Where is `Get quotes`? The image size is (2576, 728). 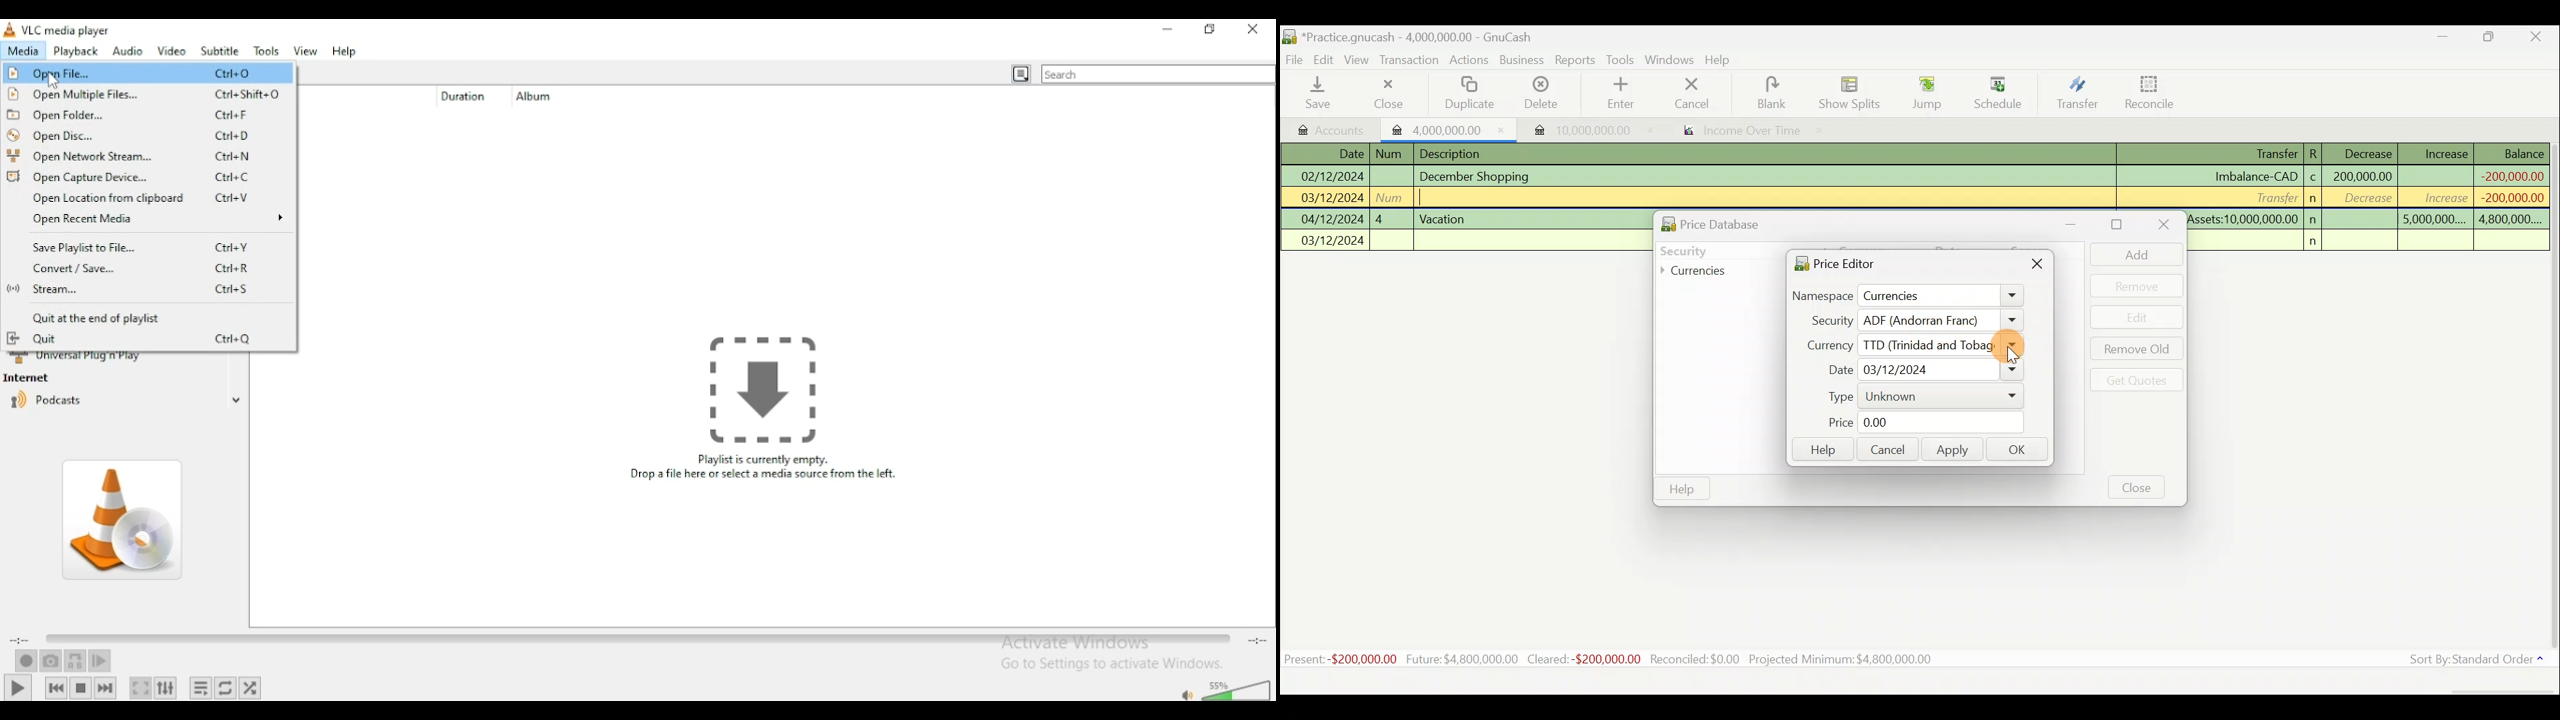
Get quotes is located at coordinates (2134, 379).